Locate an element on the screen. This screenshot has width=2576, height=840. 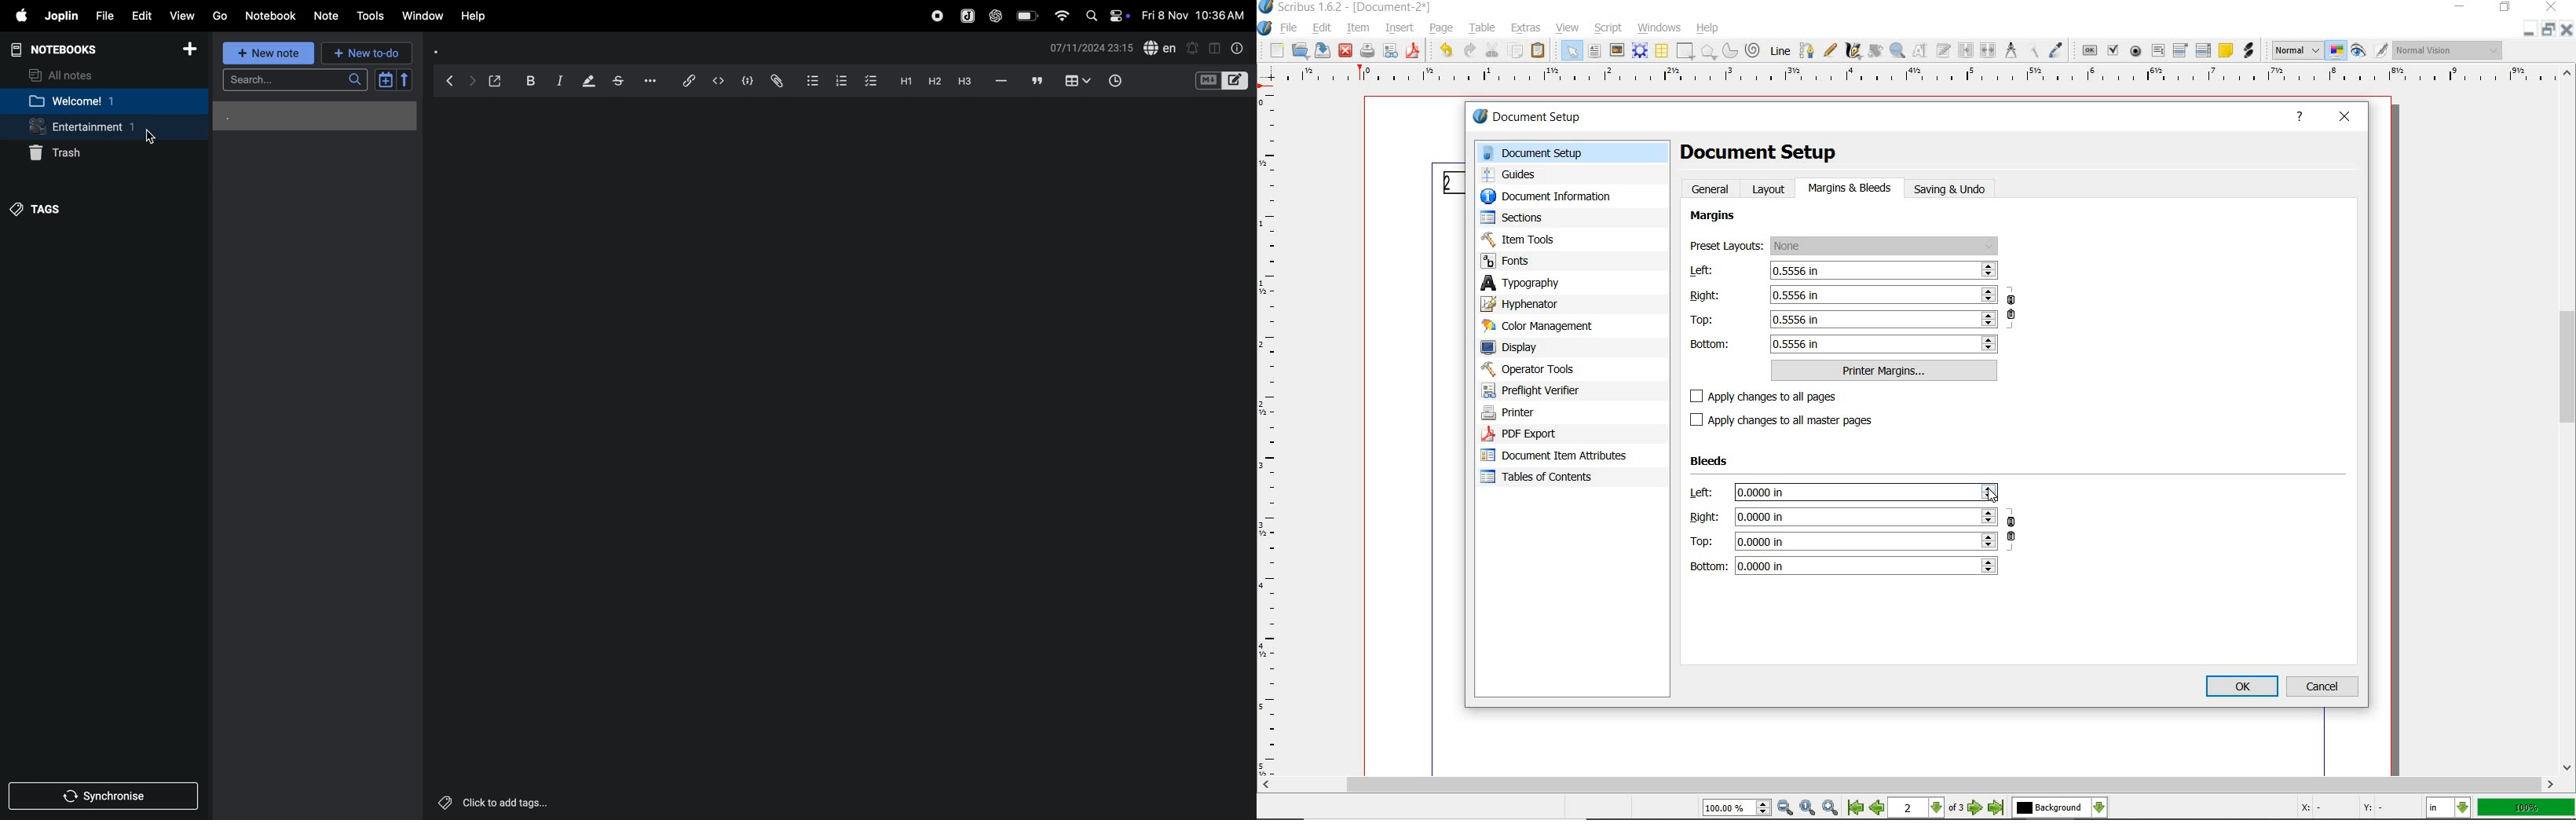
go is located at coordinates (220, 16).